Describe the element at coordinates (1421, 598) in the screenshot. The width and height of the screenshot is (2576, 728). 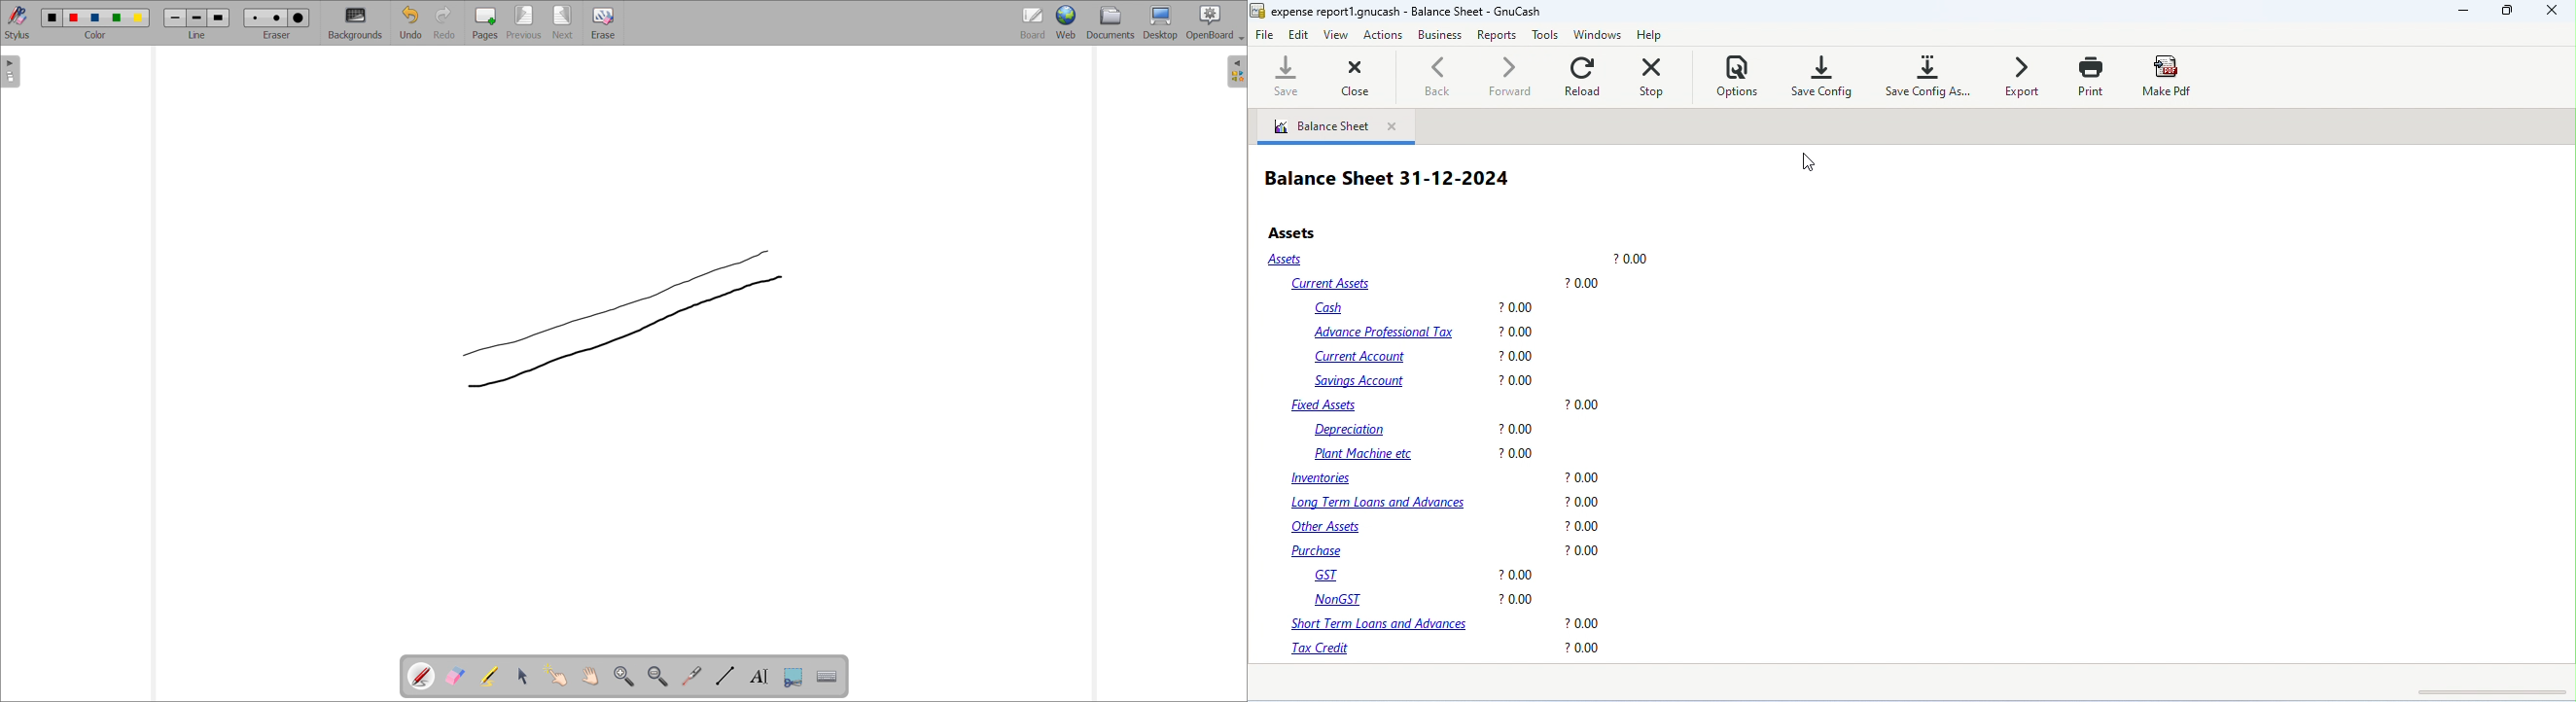
I see `nonGST` at that location.